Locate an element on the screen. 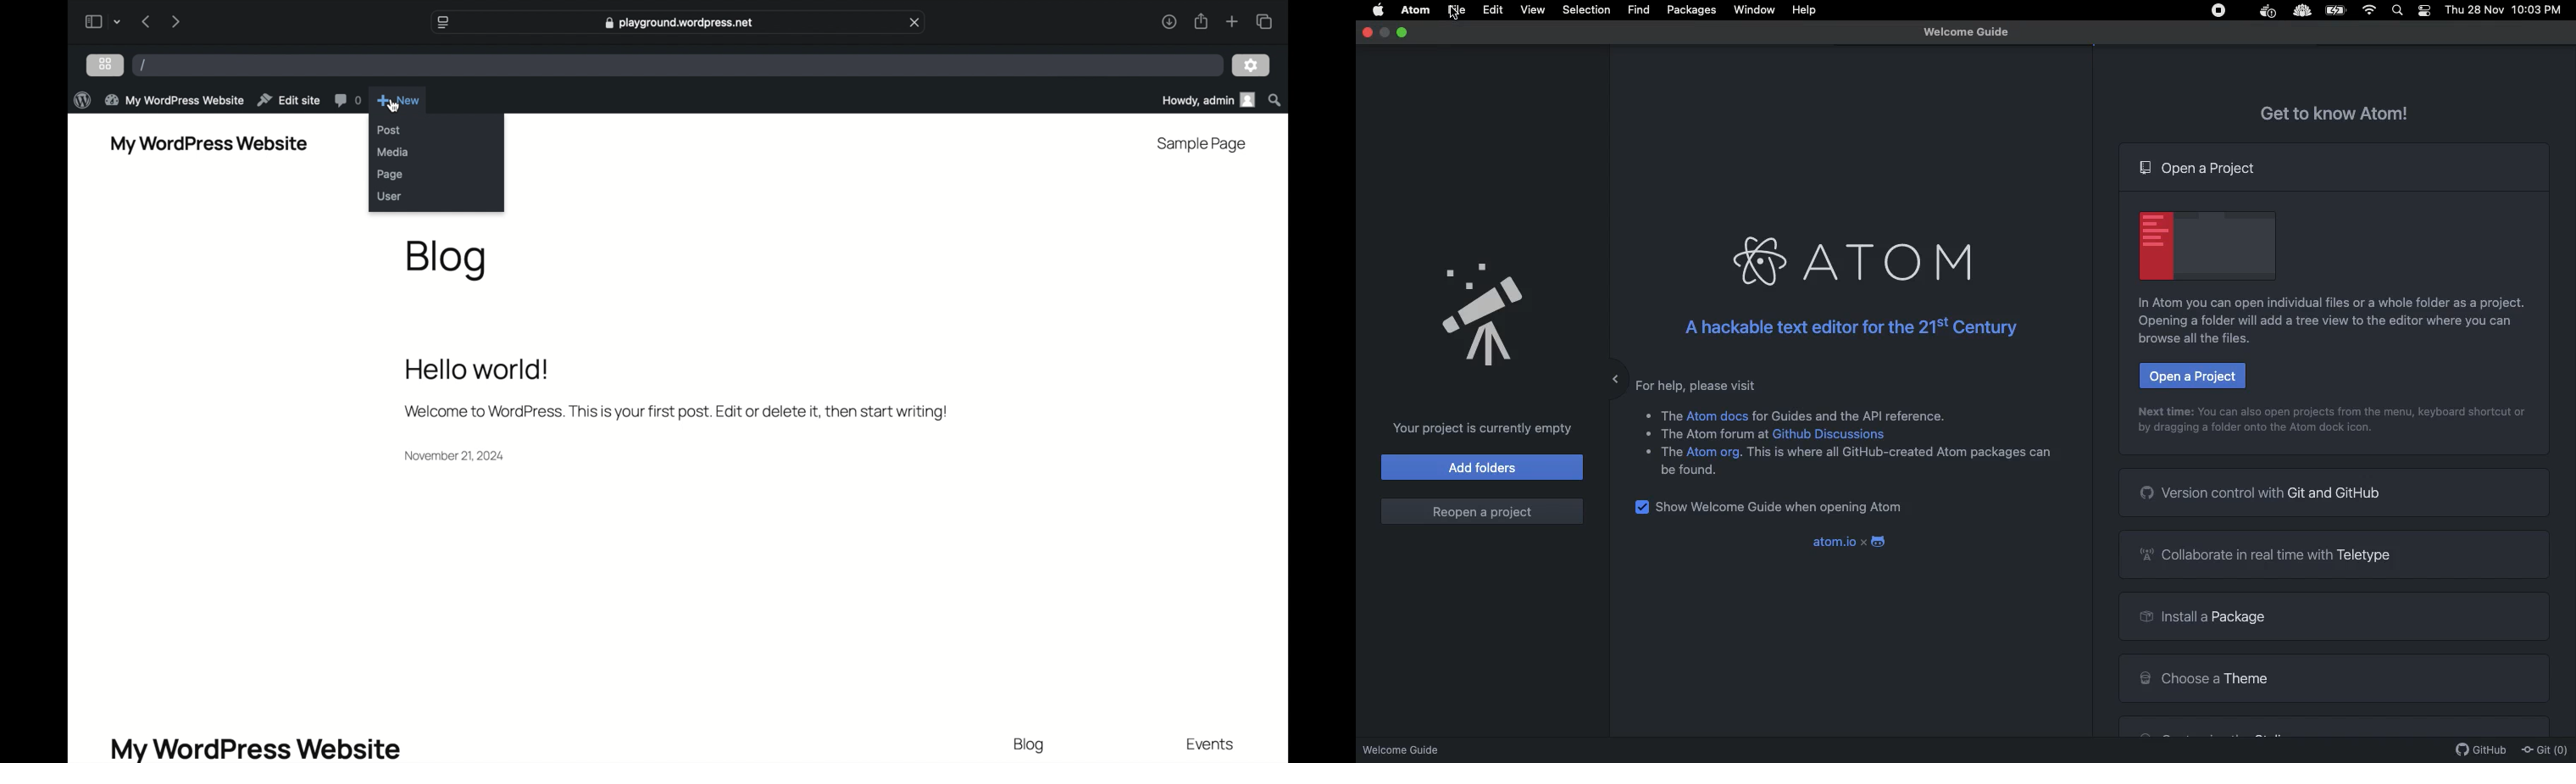 The image size is (2576, 784). Descriptive text is located at coordinates (1702, 384).